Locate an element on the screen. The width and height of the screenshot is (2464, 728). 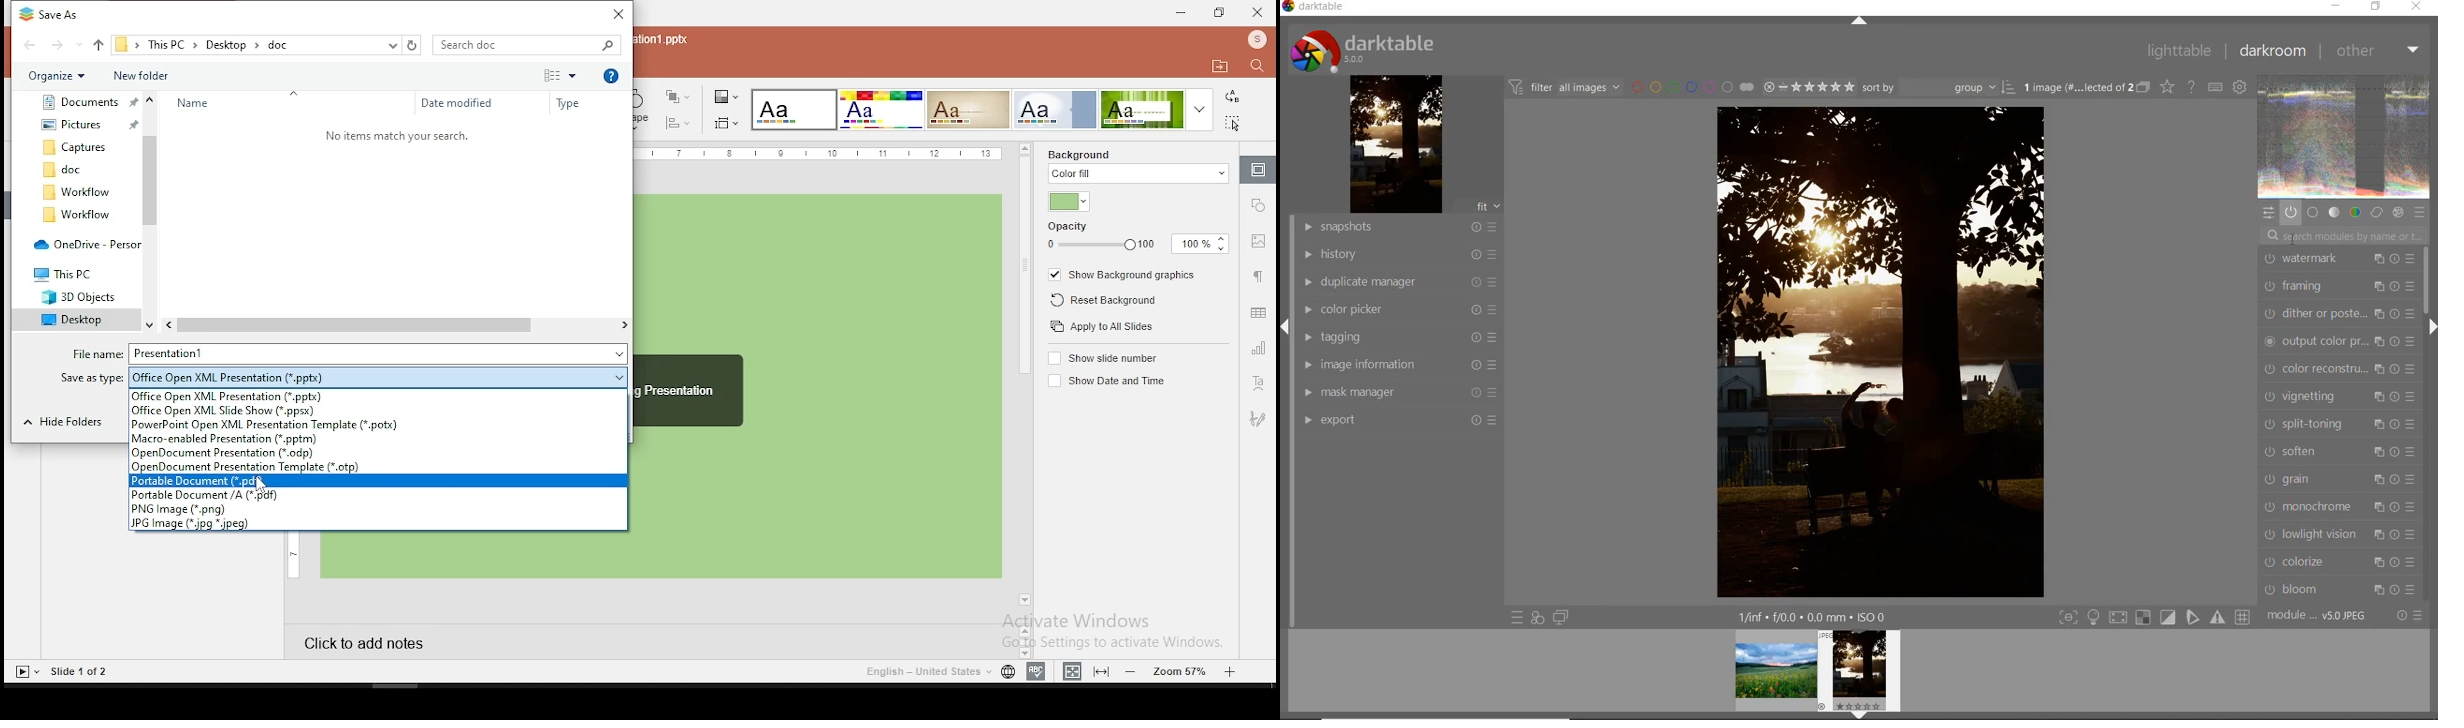
select all is located at coordinates (1233, 123).